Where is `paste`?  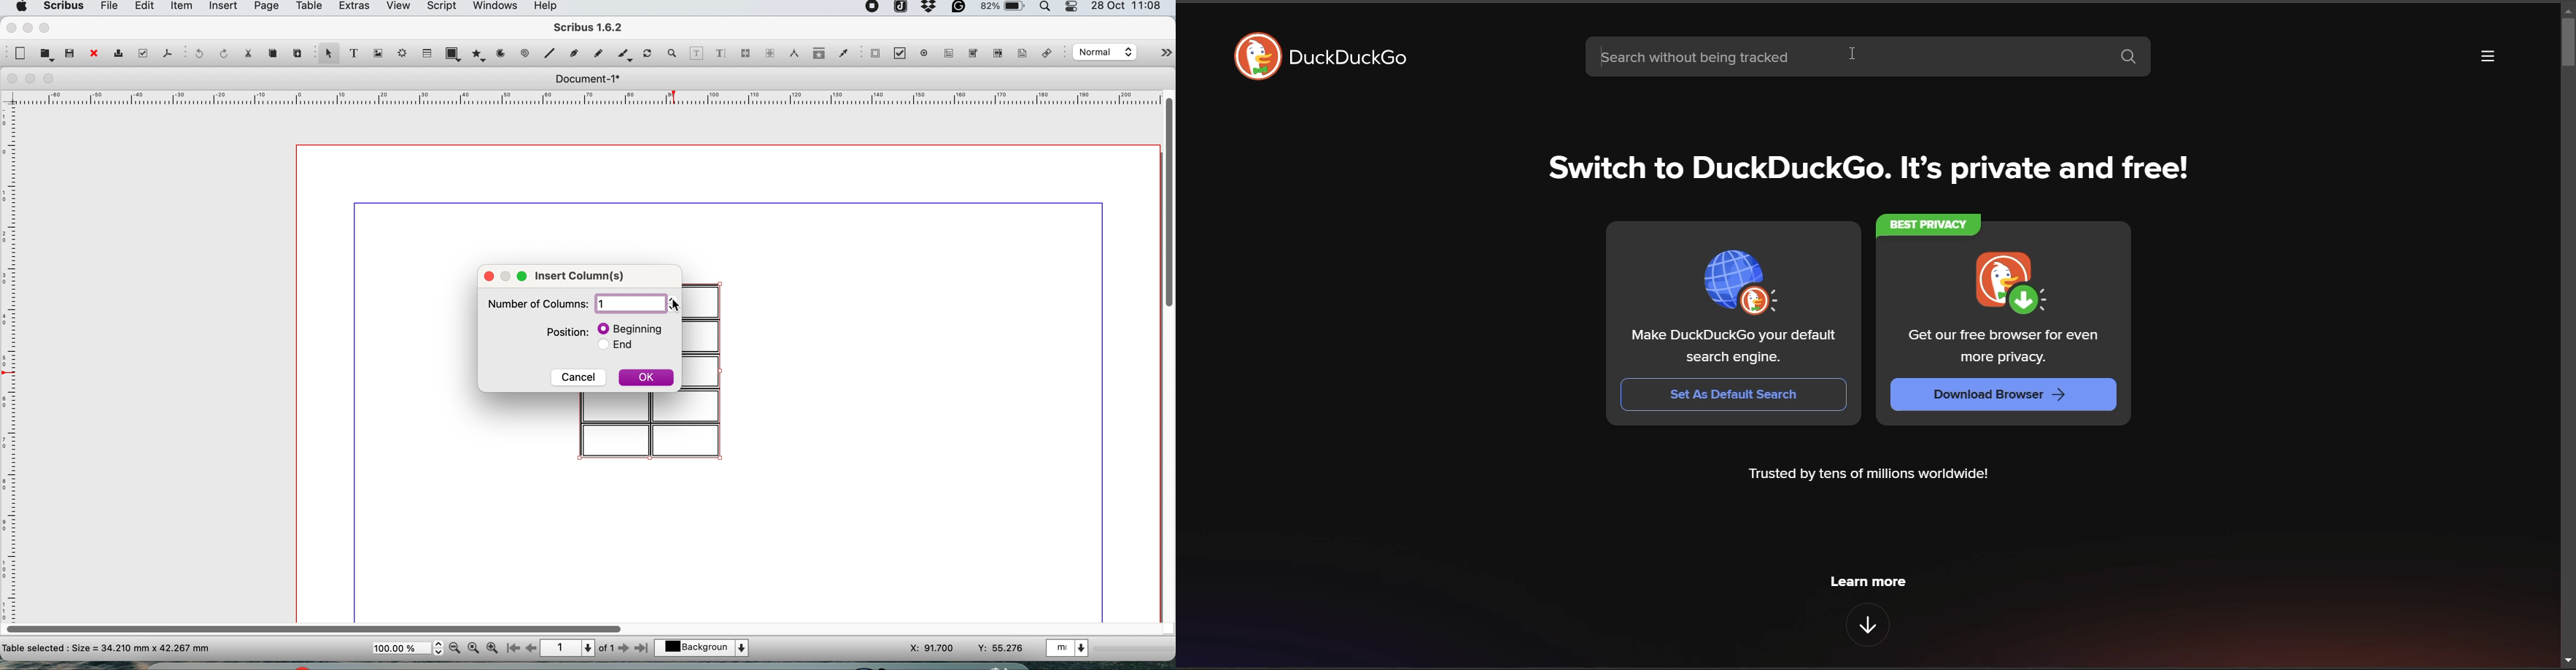
paste is located at coordinates (296, 52).